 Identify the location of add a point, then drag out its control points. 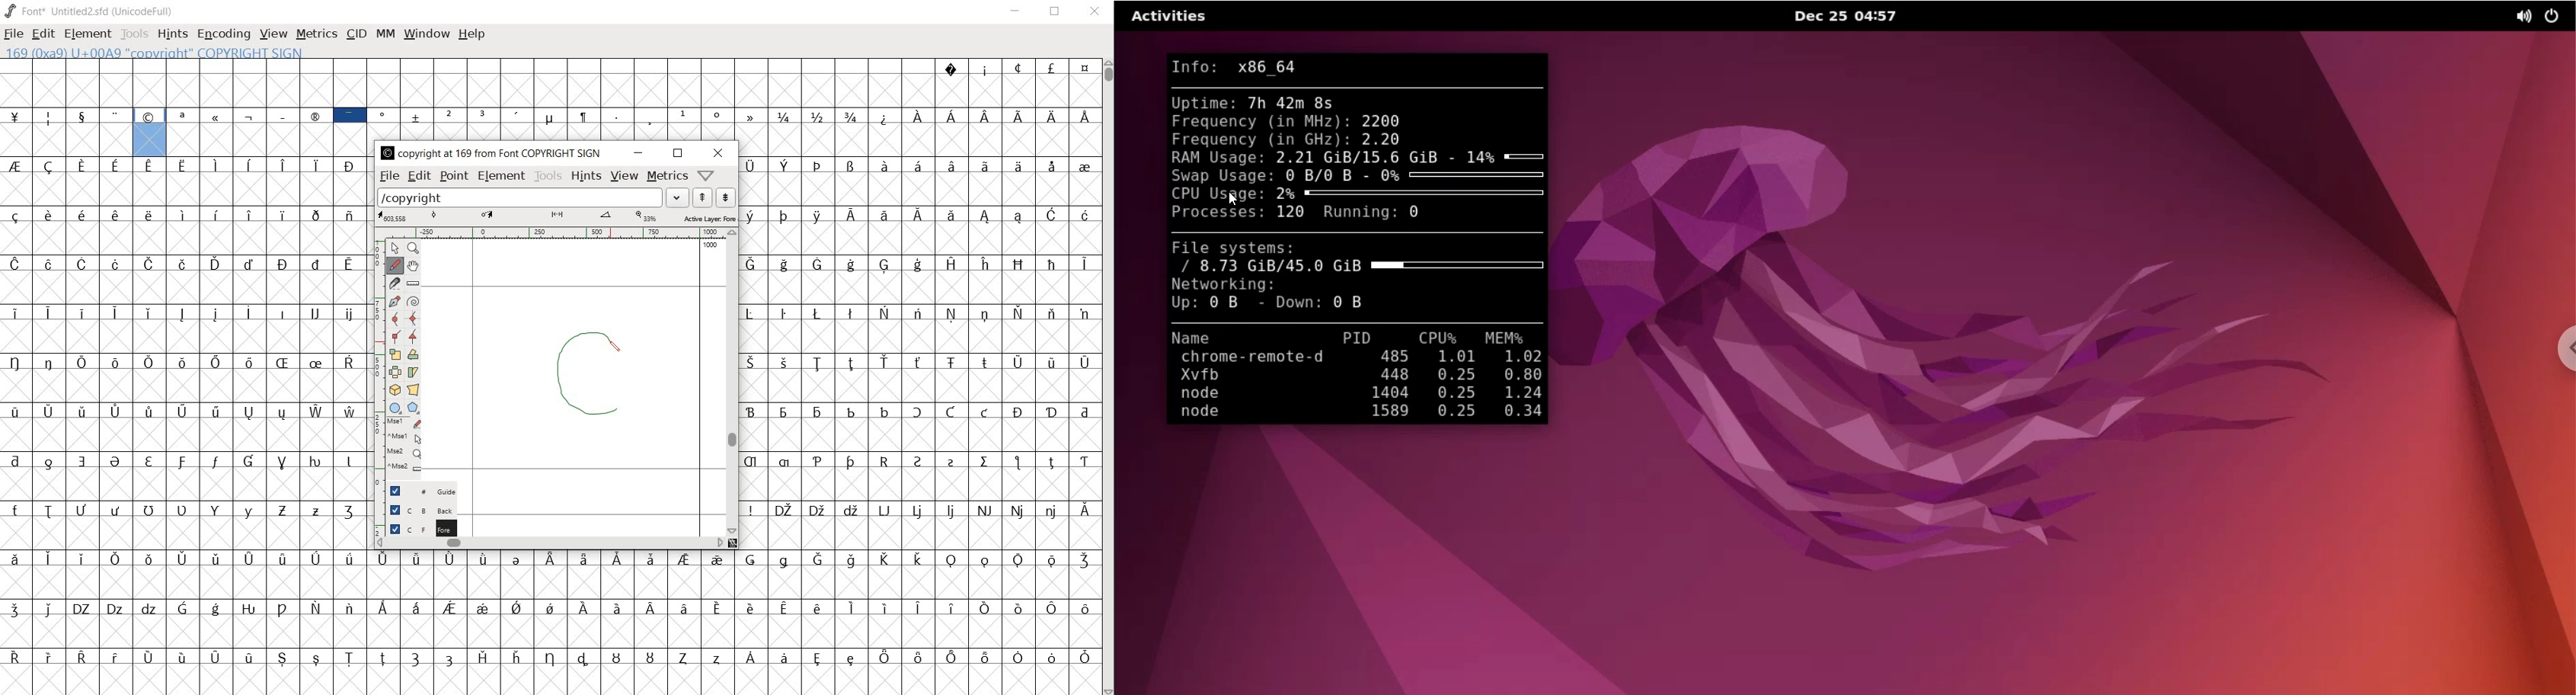
(394, 300).